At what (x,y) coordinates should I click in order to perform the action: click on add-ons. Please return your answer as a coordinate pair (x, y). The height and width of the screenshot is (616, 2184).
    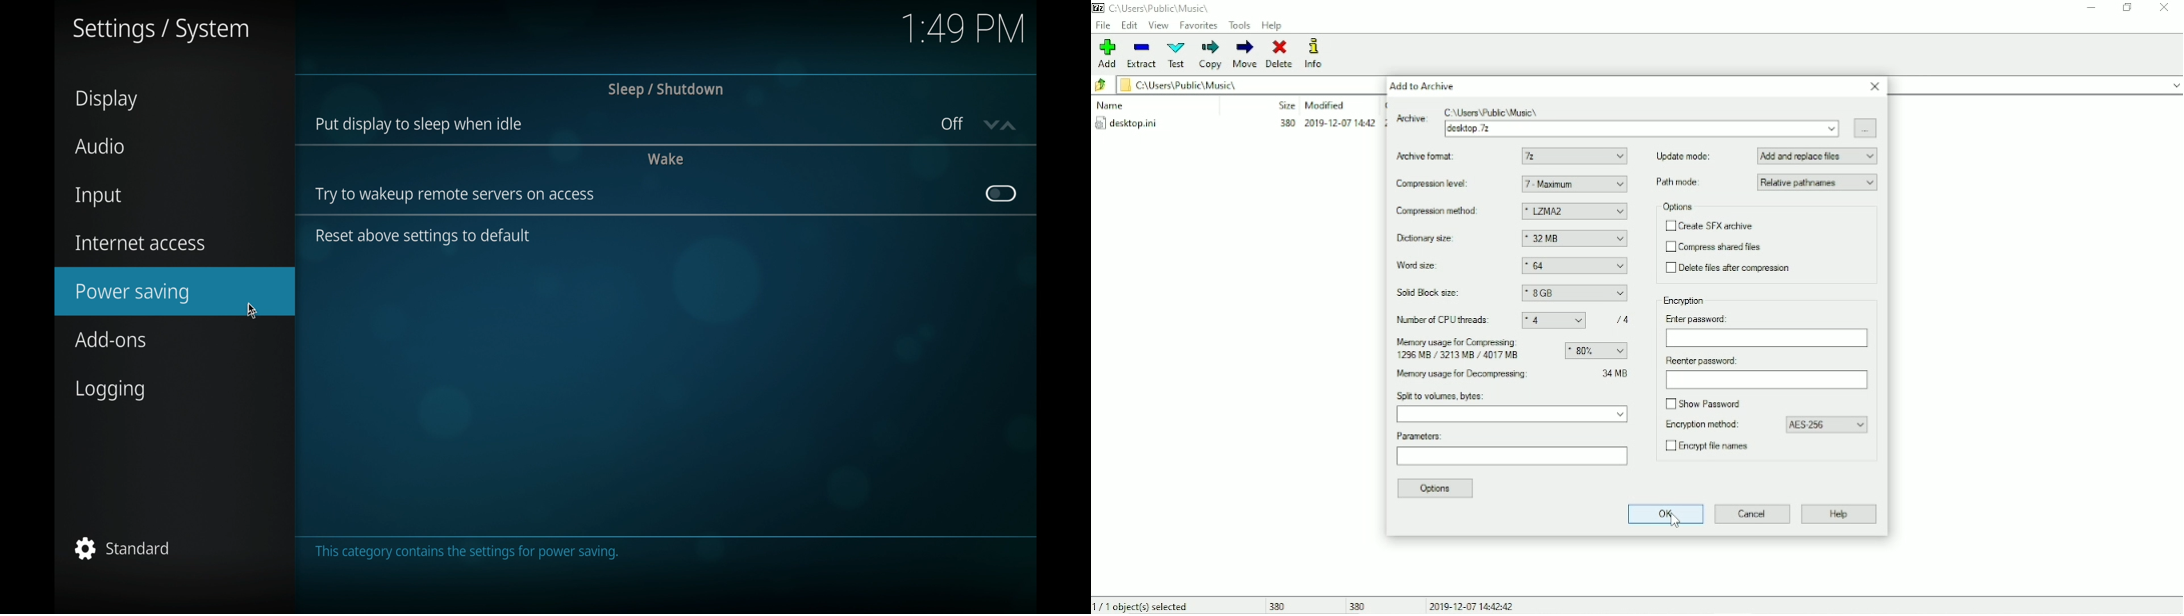
    Looking at the image, I should click on (113, 340).